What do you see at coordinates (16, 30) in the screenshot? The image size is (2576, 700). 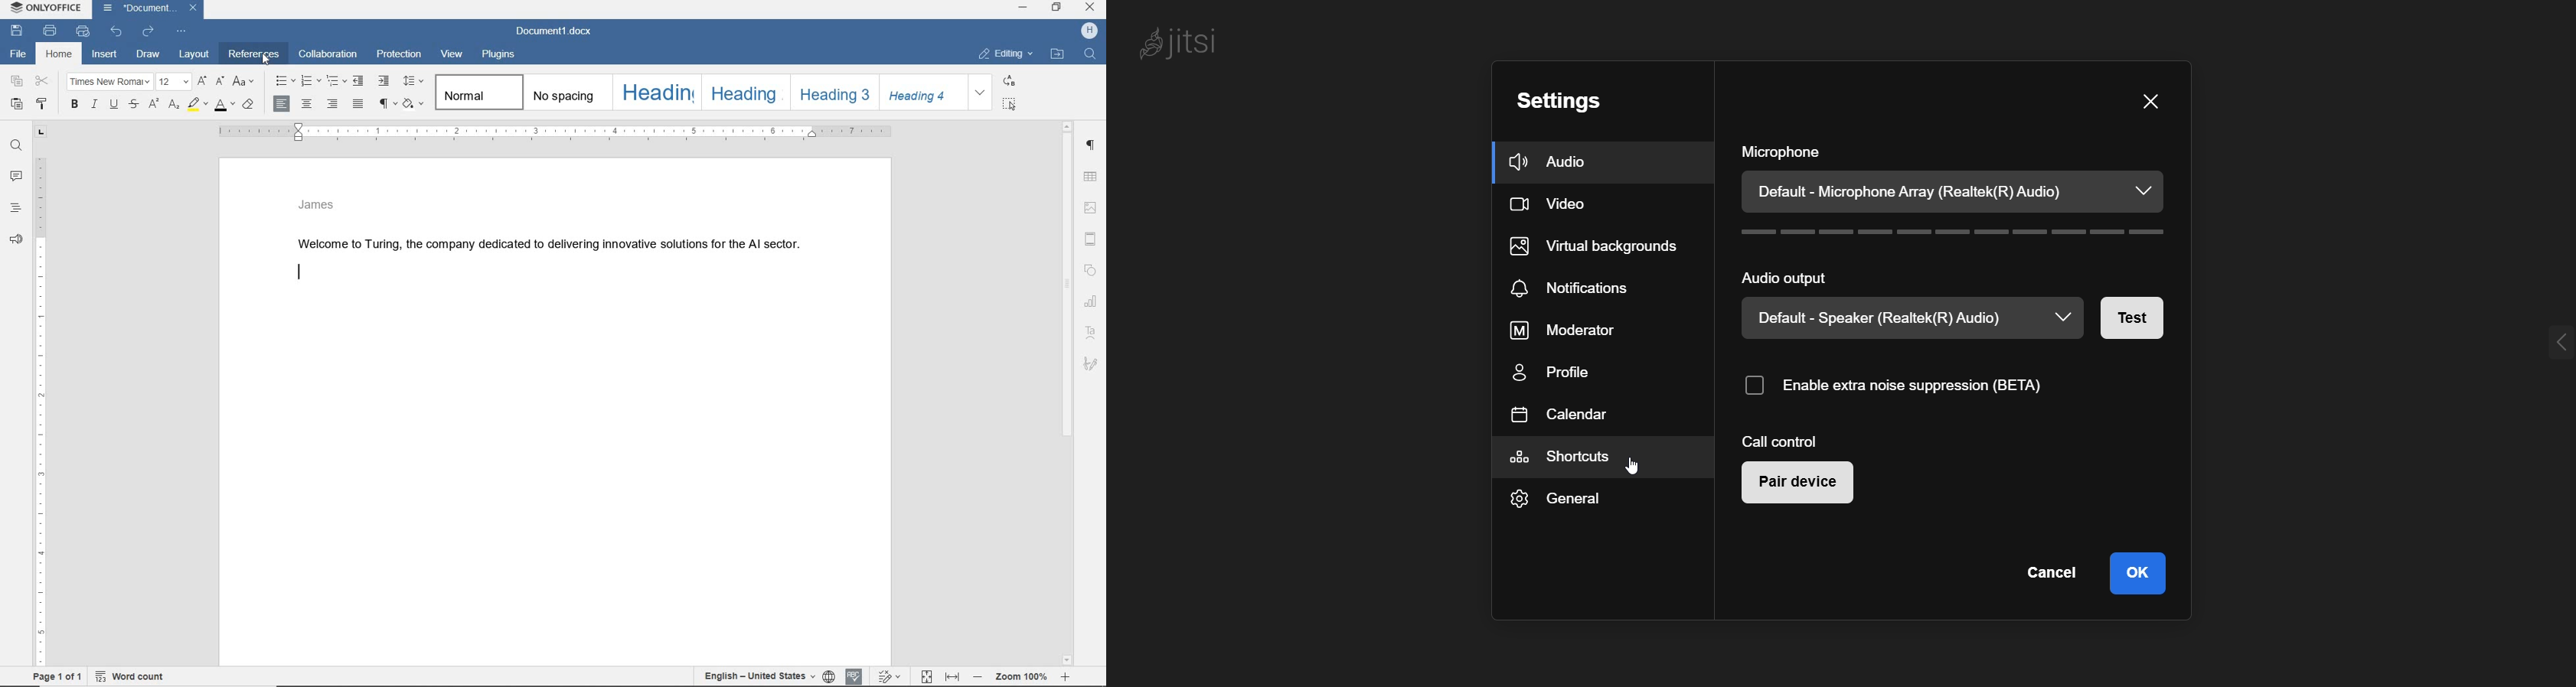 I see `save` at bounding box center [16, 30].